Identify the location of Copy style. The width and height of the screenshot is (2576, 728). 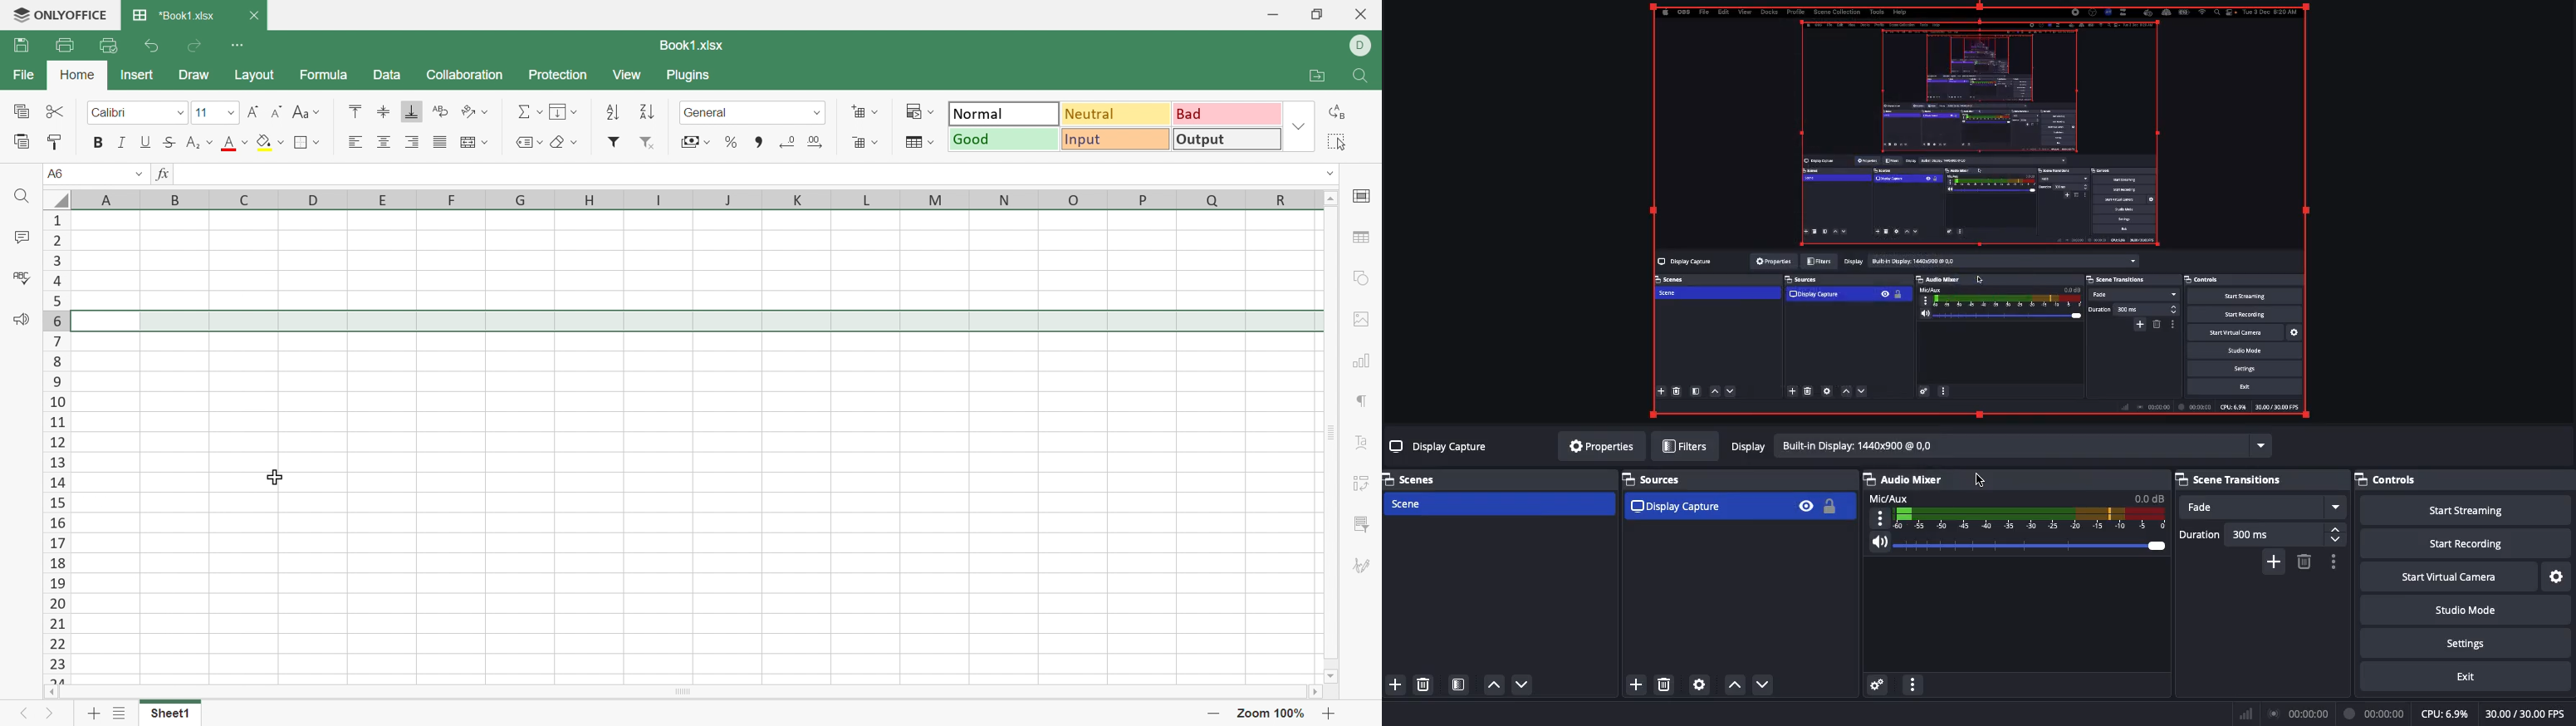
(55, 142).